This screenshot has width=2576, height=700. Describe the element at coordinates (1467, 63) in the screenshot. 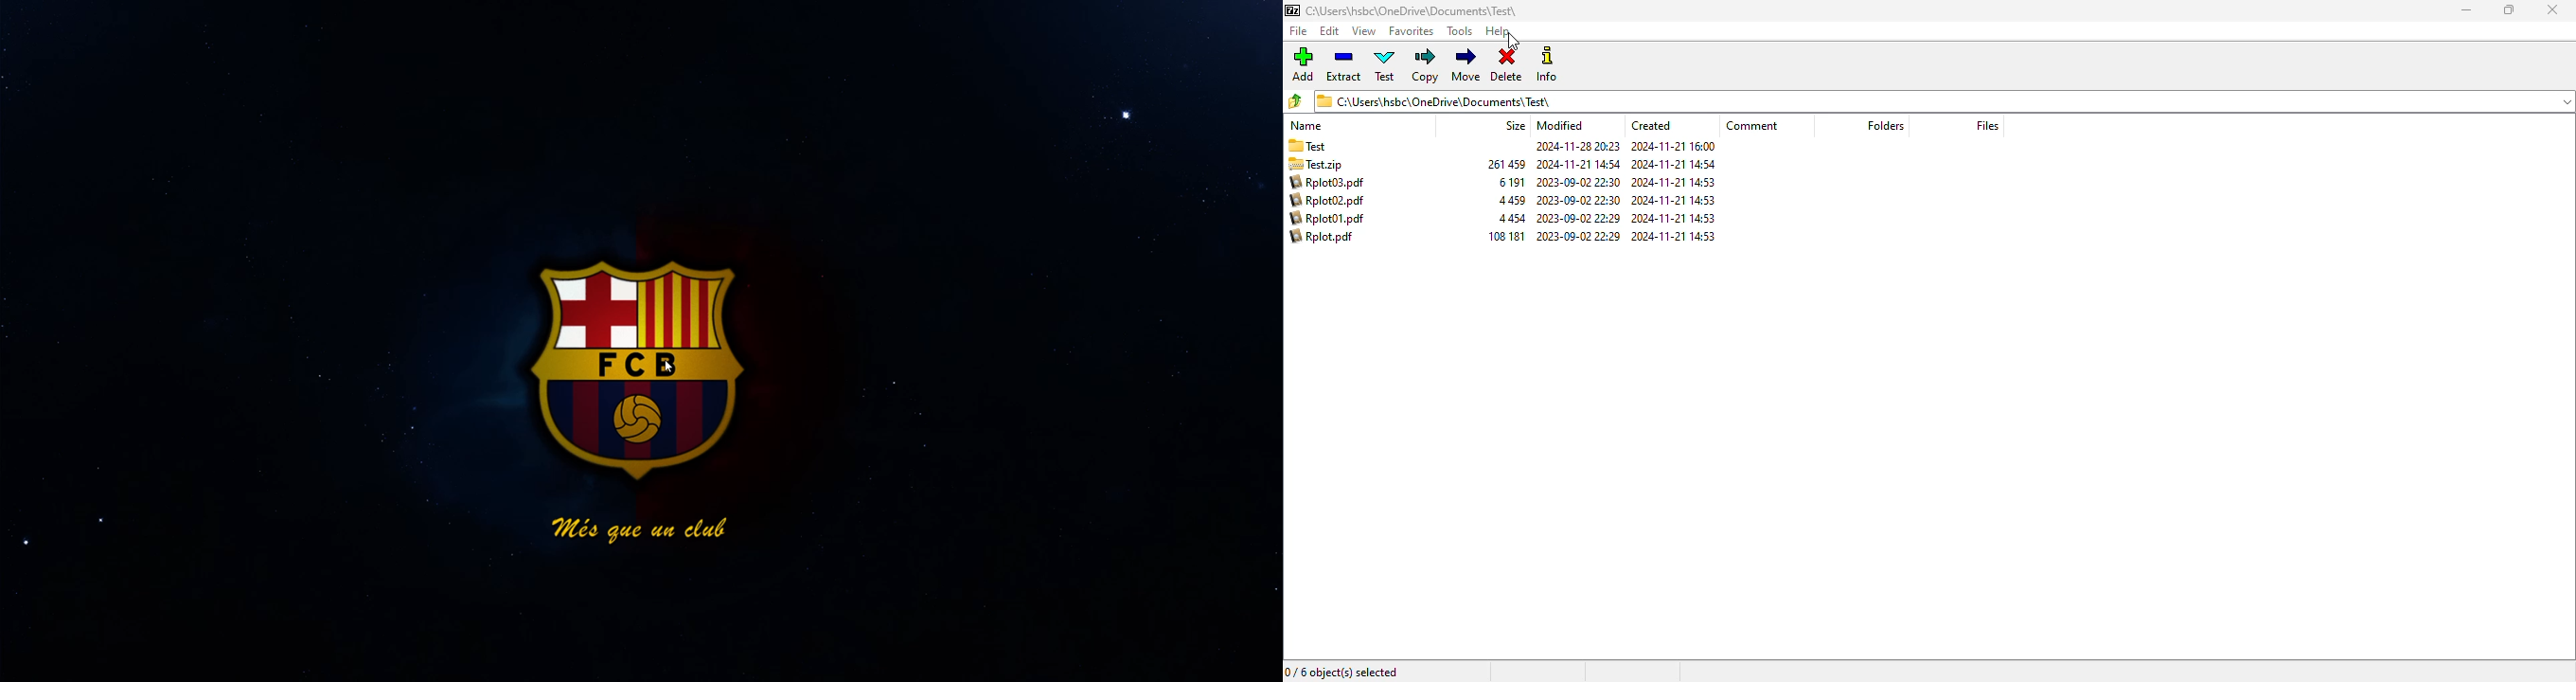

I see `move` at that location.